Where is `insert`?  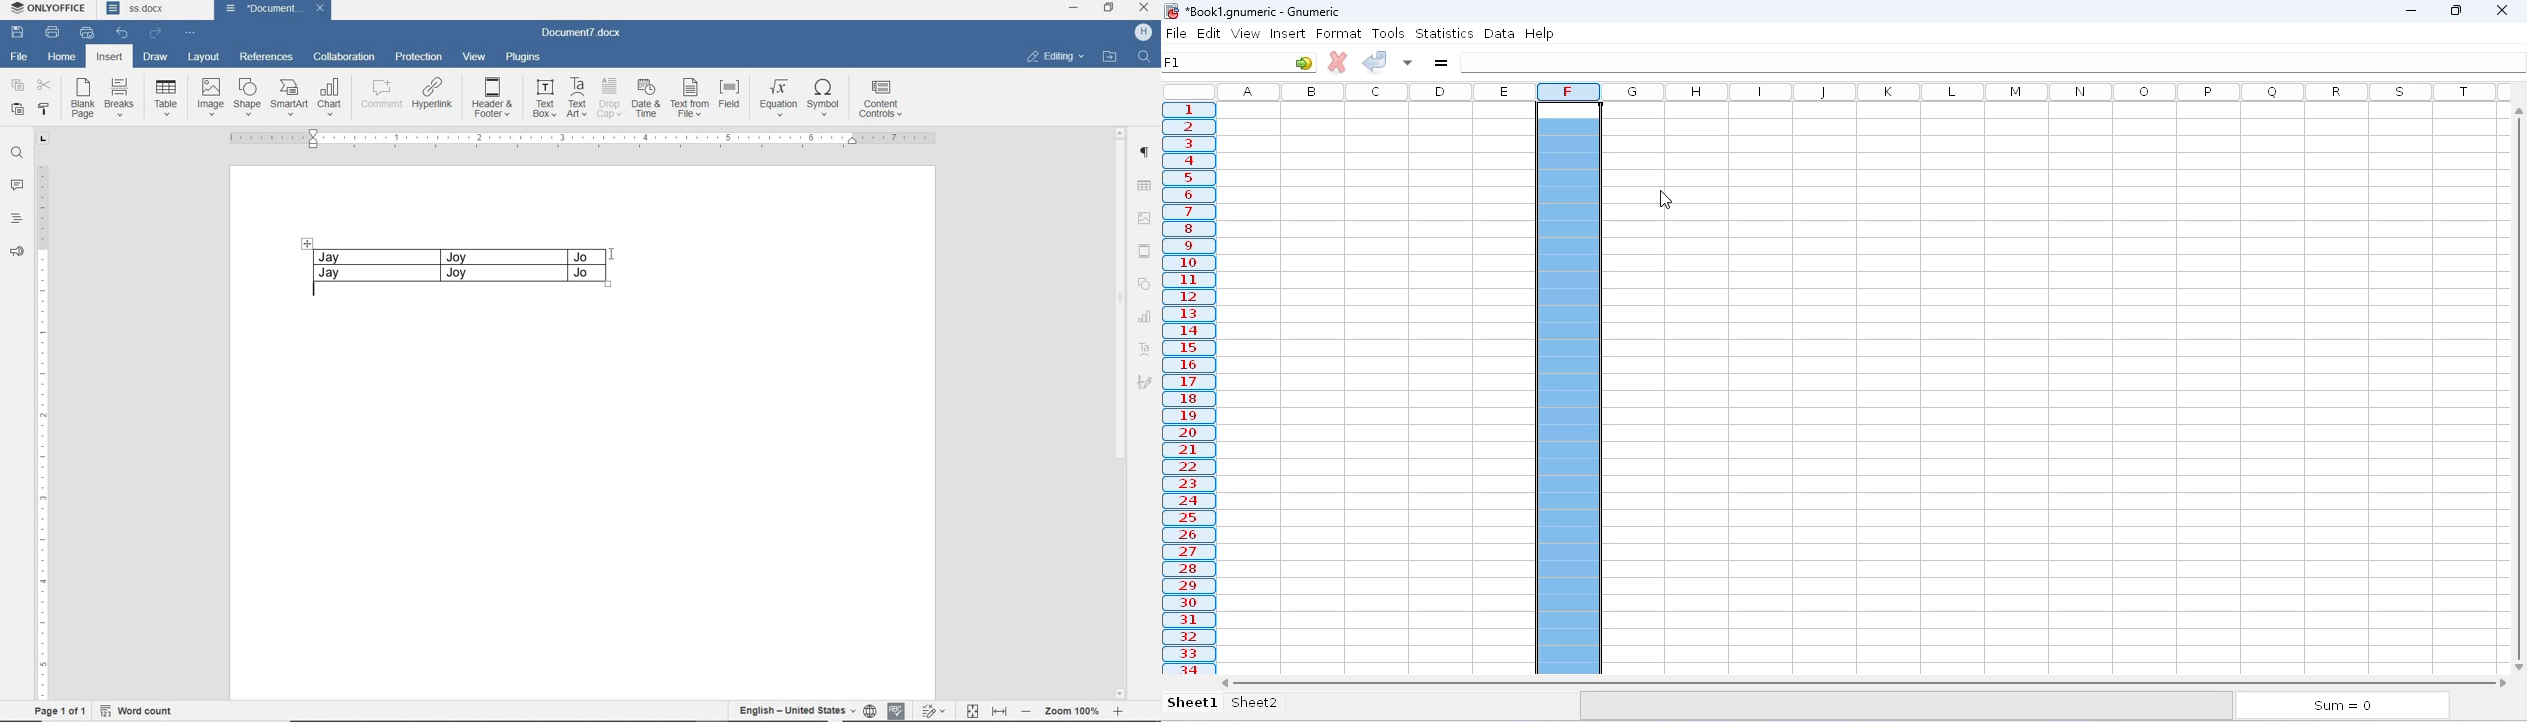
insert is located at coordinates (1288, 34).